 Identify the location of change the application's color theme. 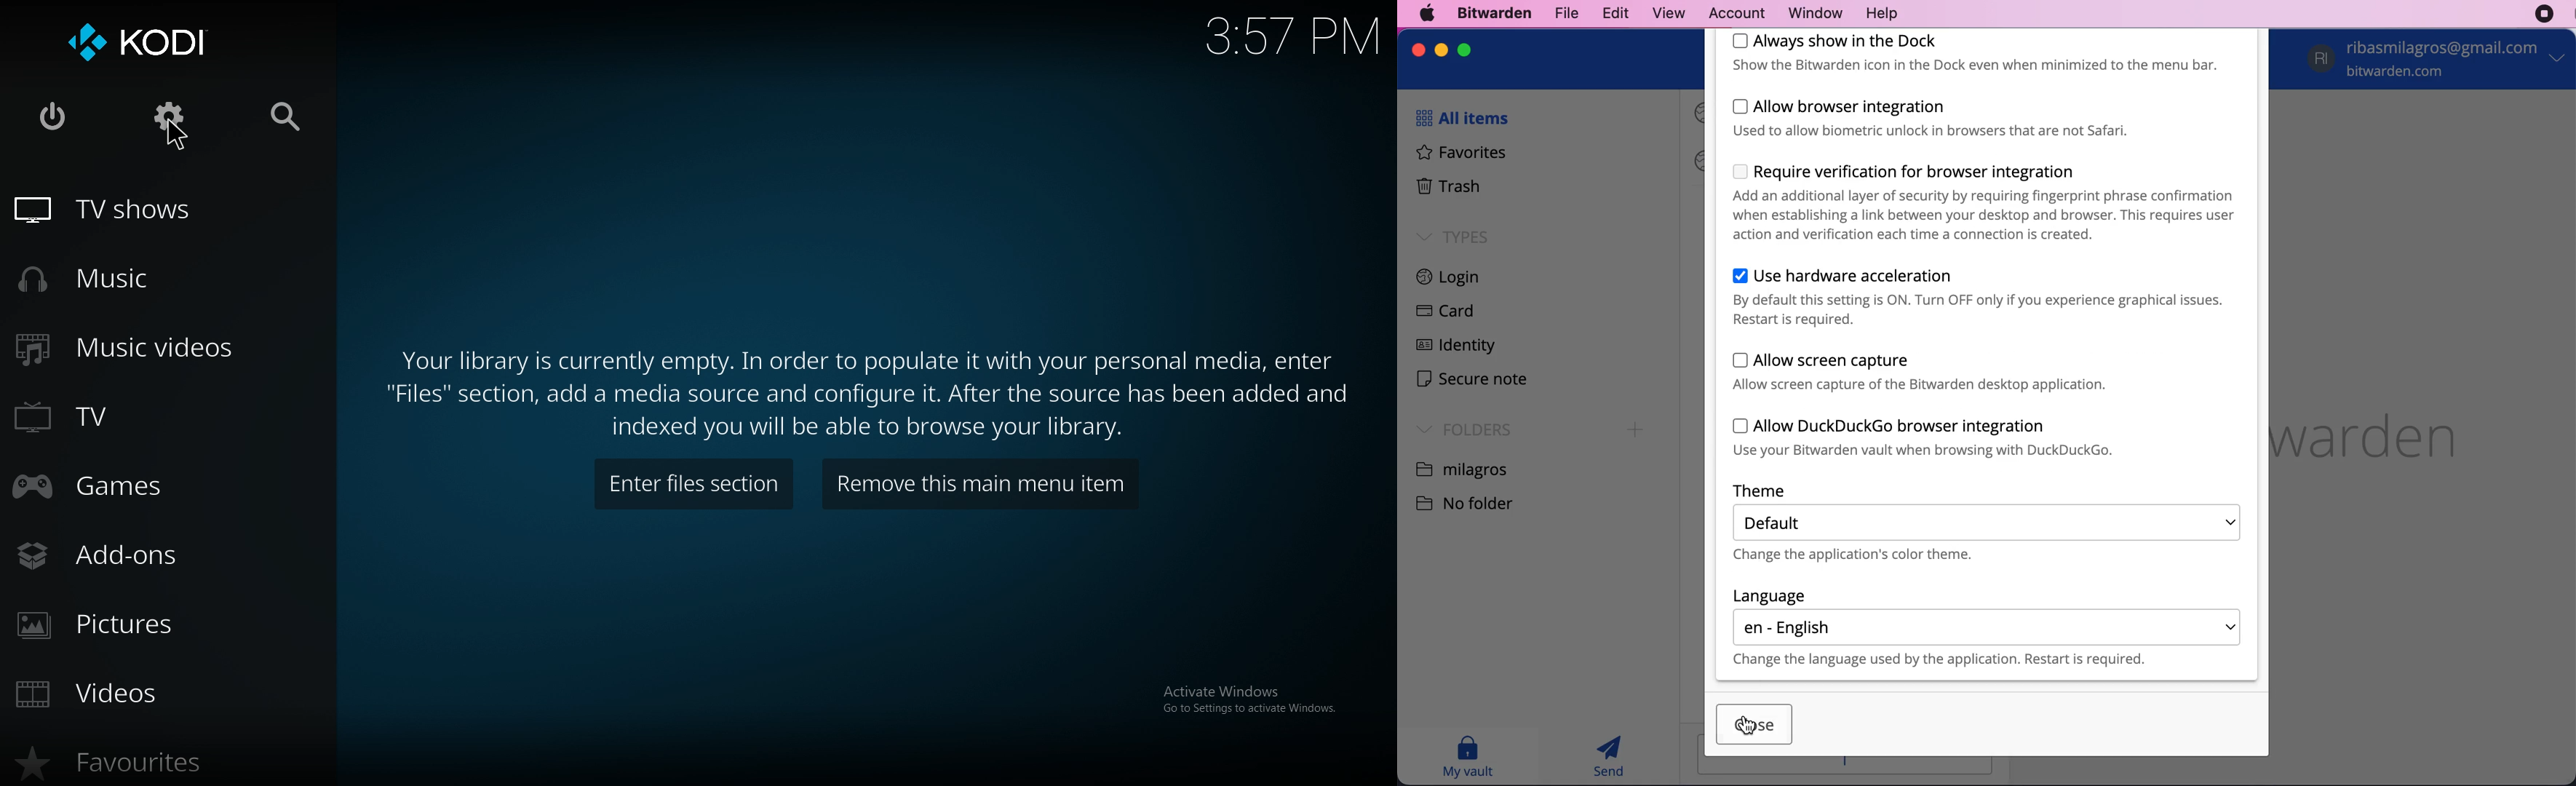
(1871, 557).